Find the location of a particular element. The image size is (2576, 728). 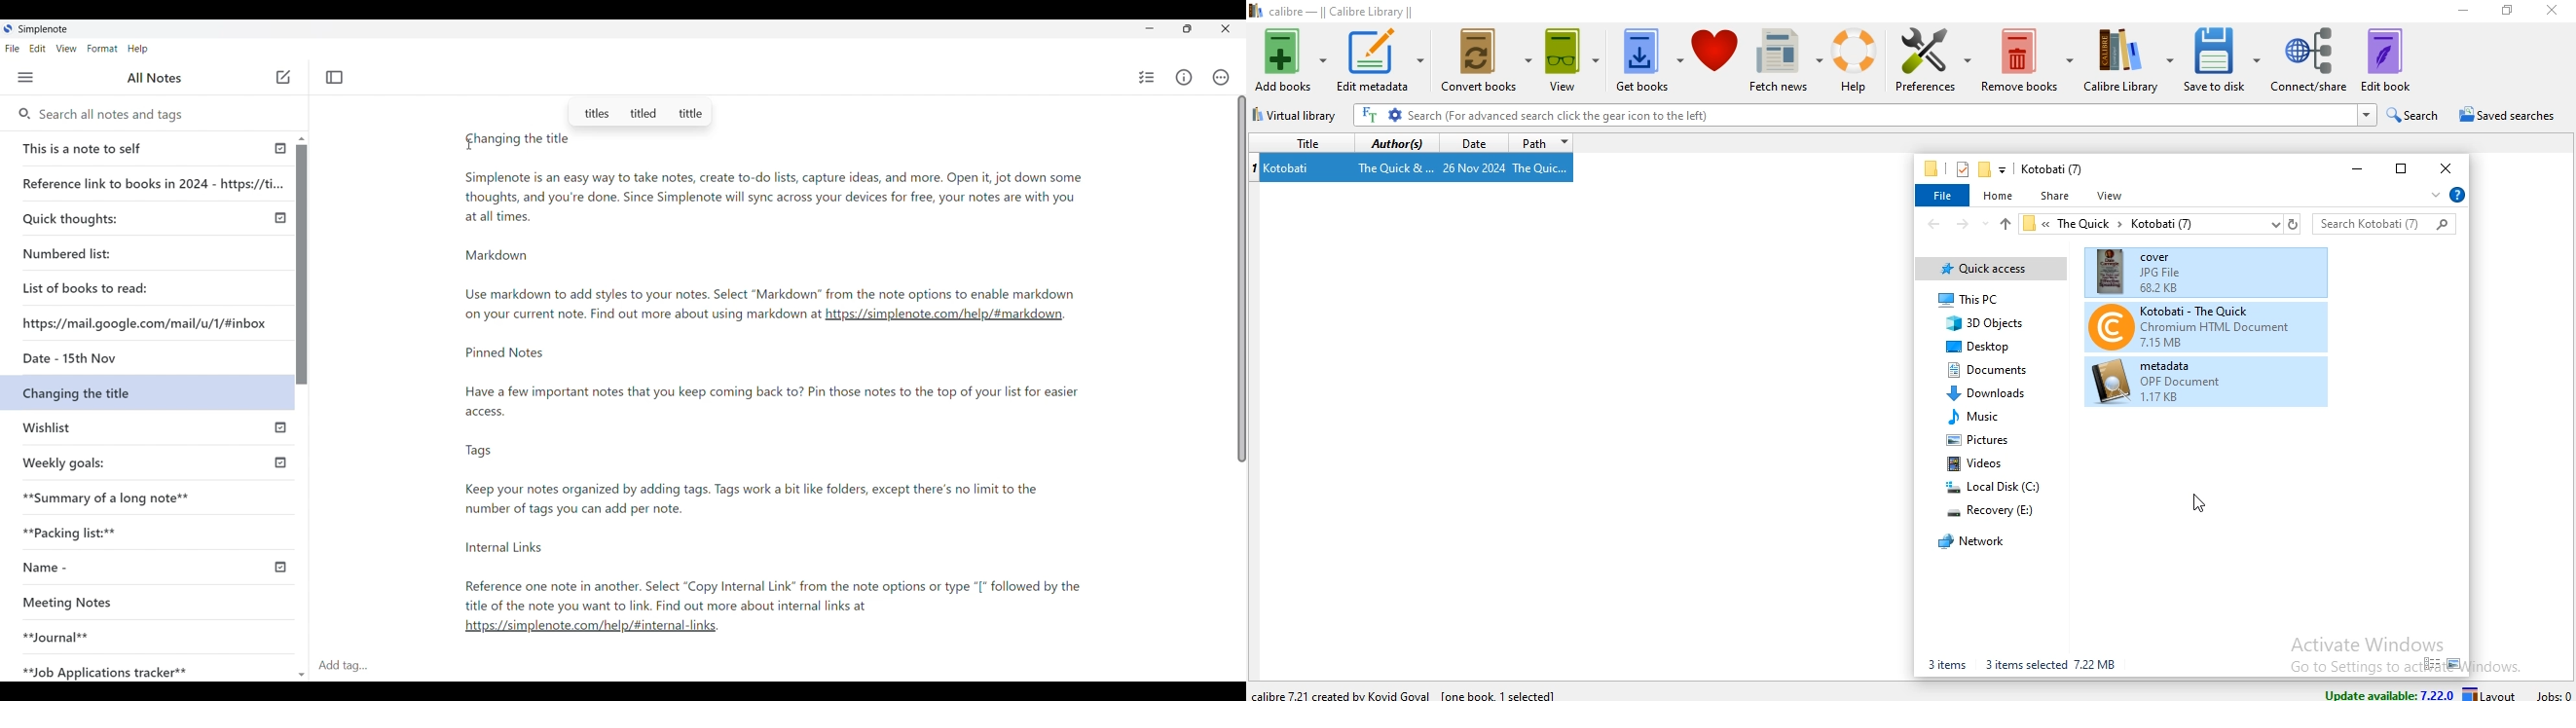

close is located at coordinates (2448, 166).